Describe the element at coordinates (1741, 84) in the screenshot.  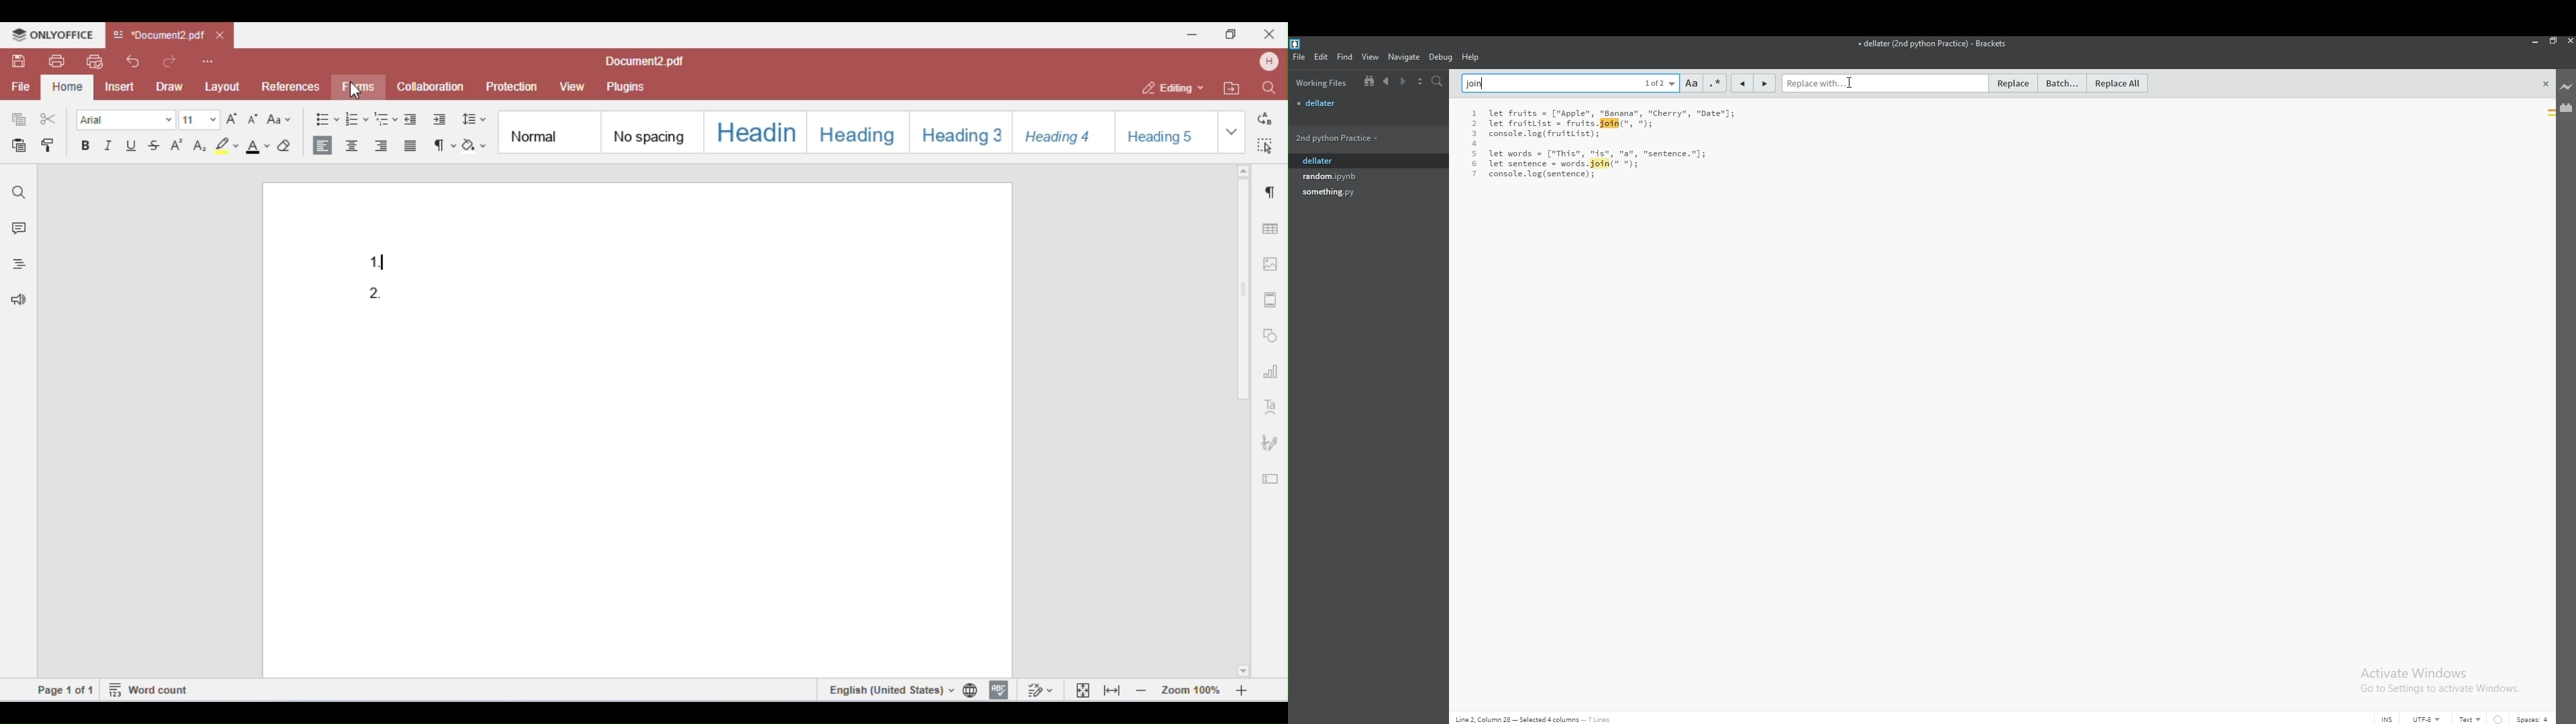
I see `previous match` at that location.